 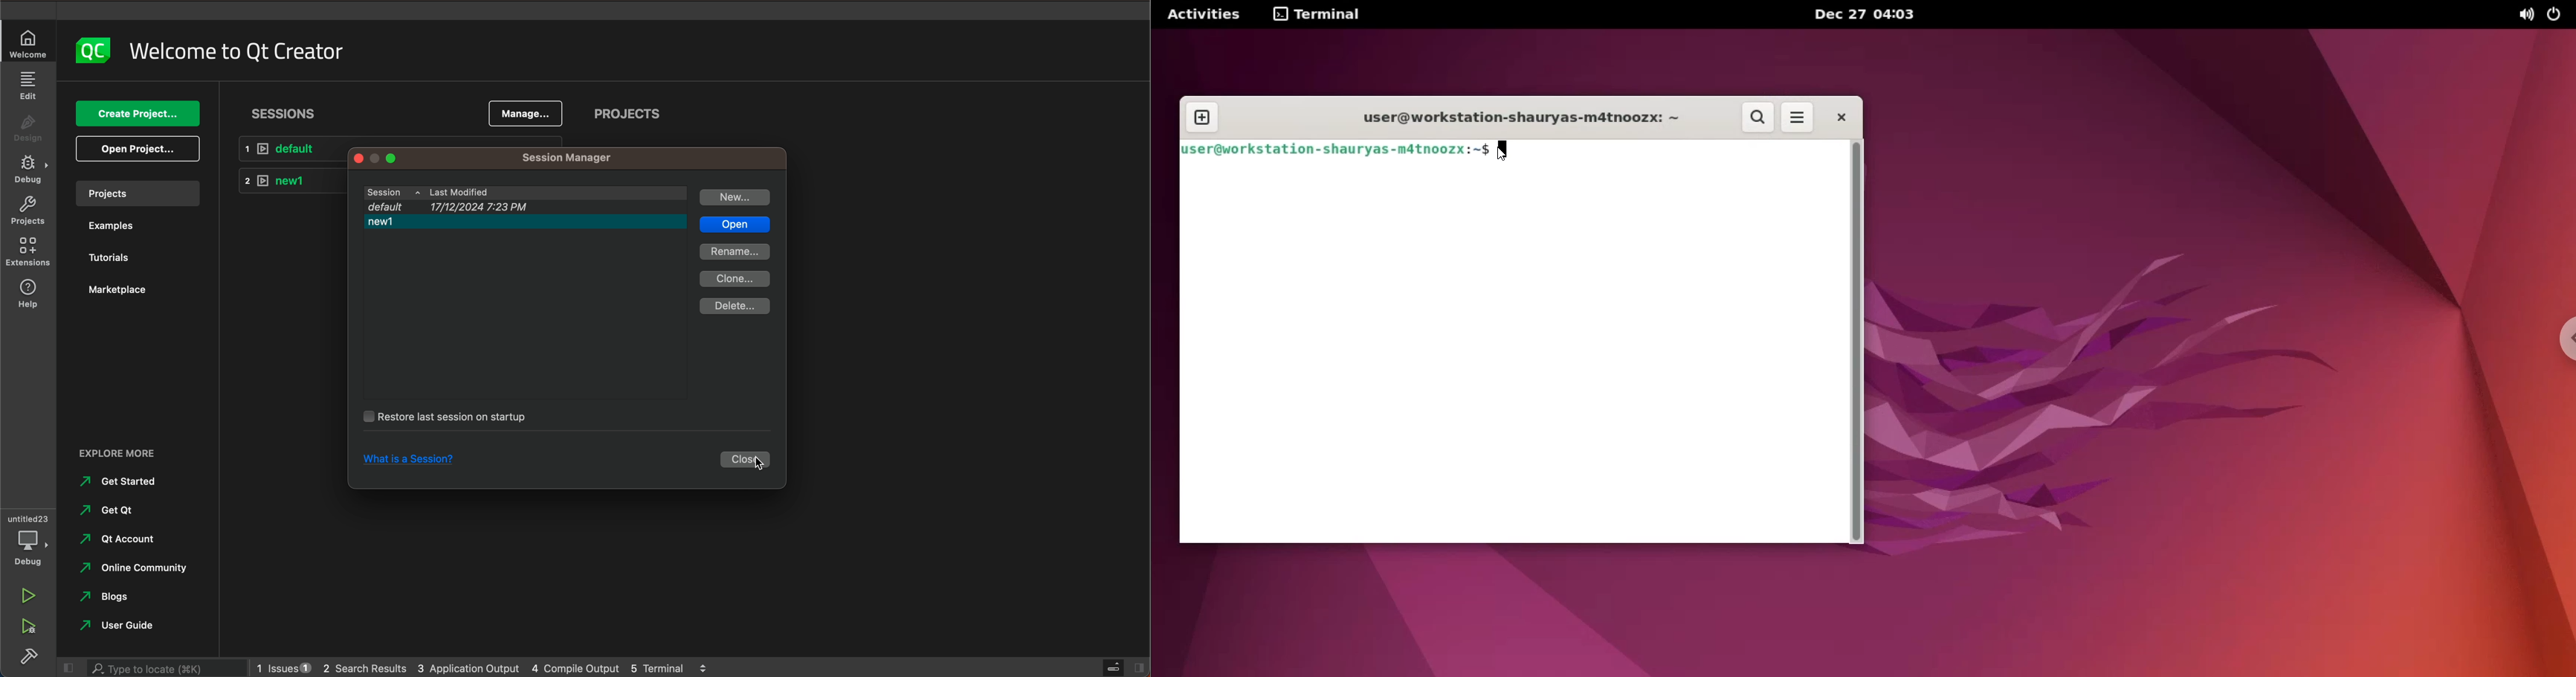 I want to click on cursor, so click(x=1509, y=153).